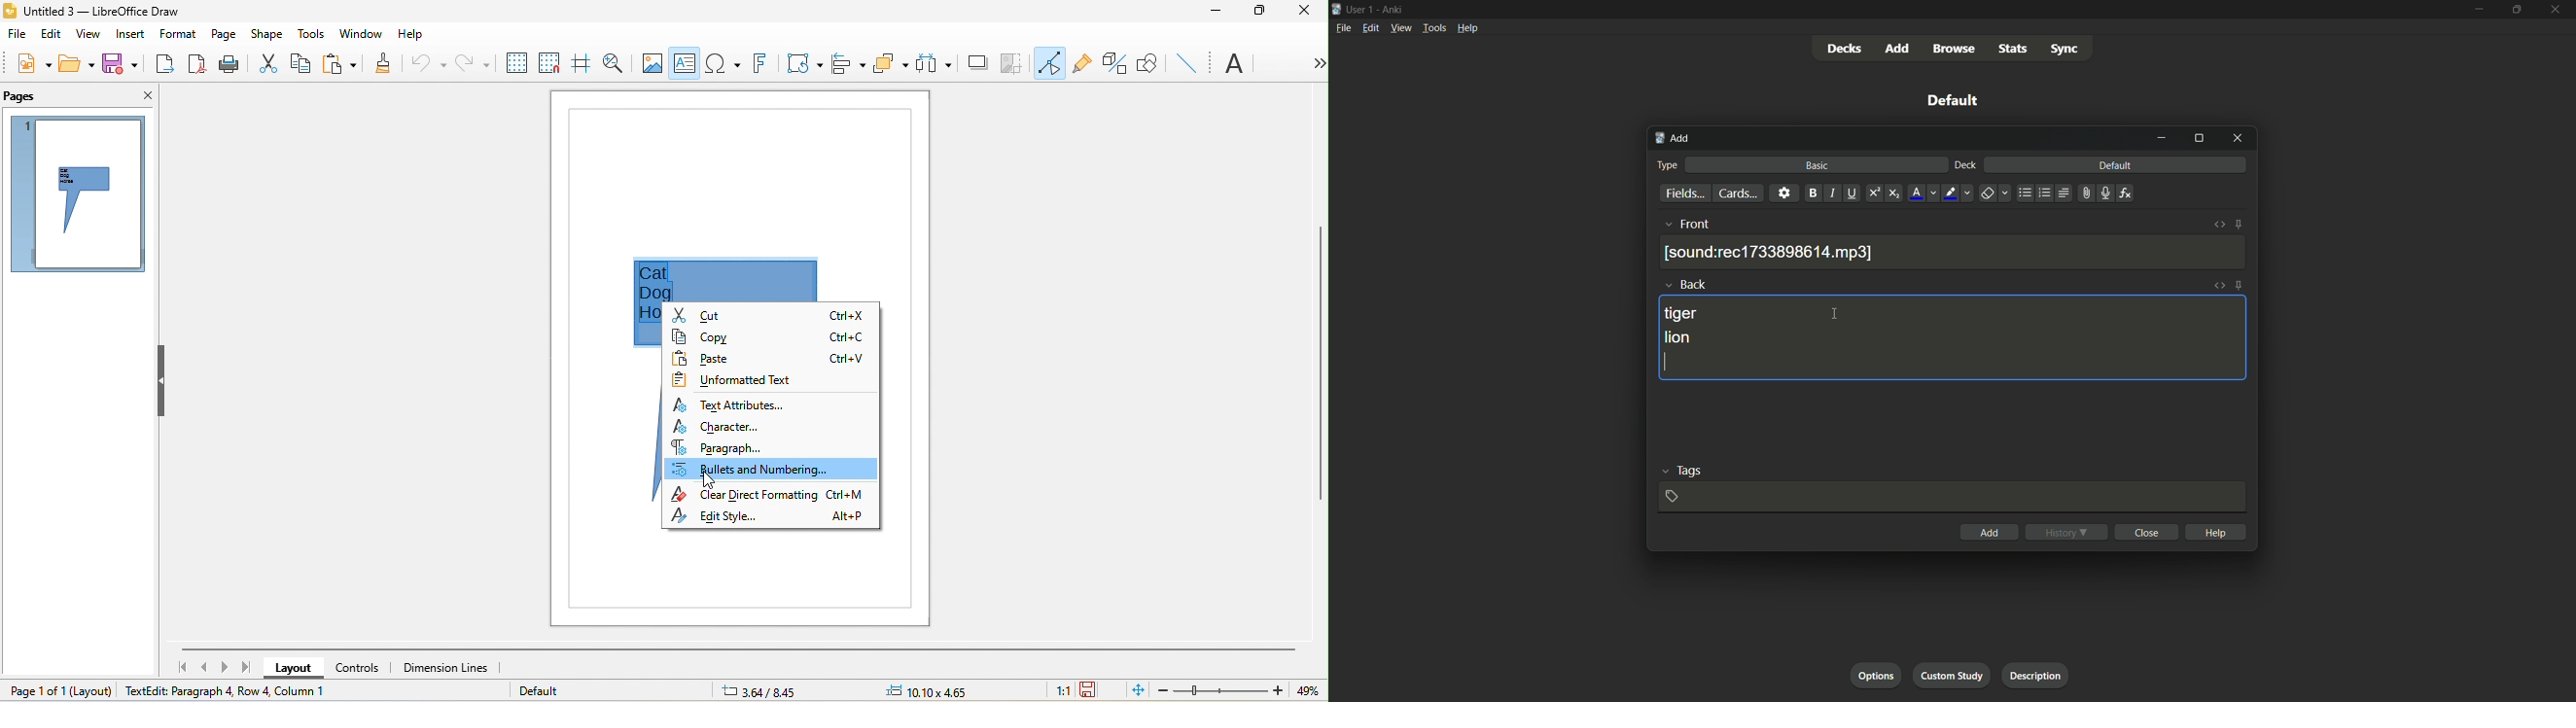  I want to click on unordered list, so click(2025, 193).